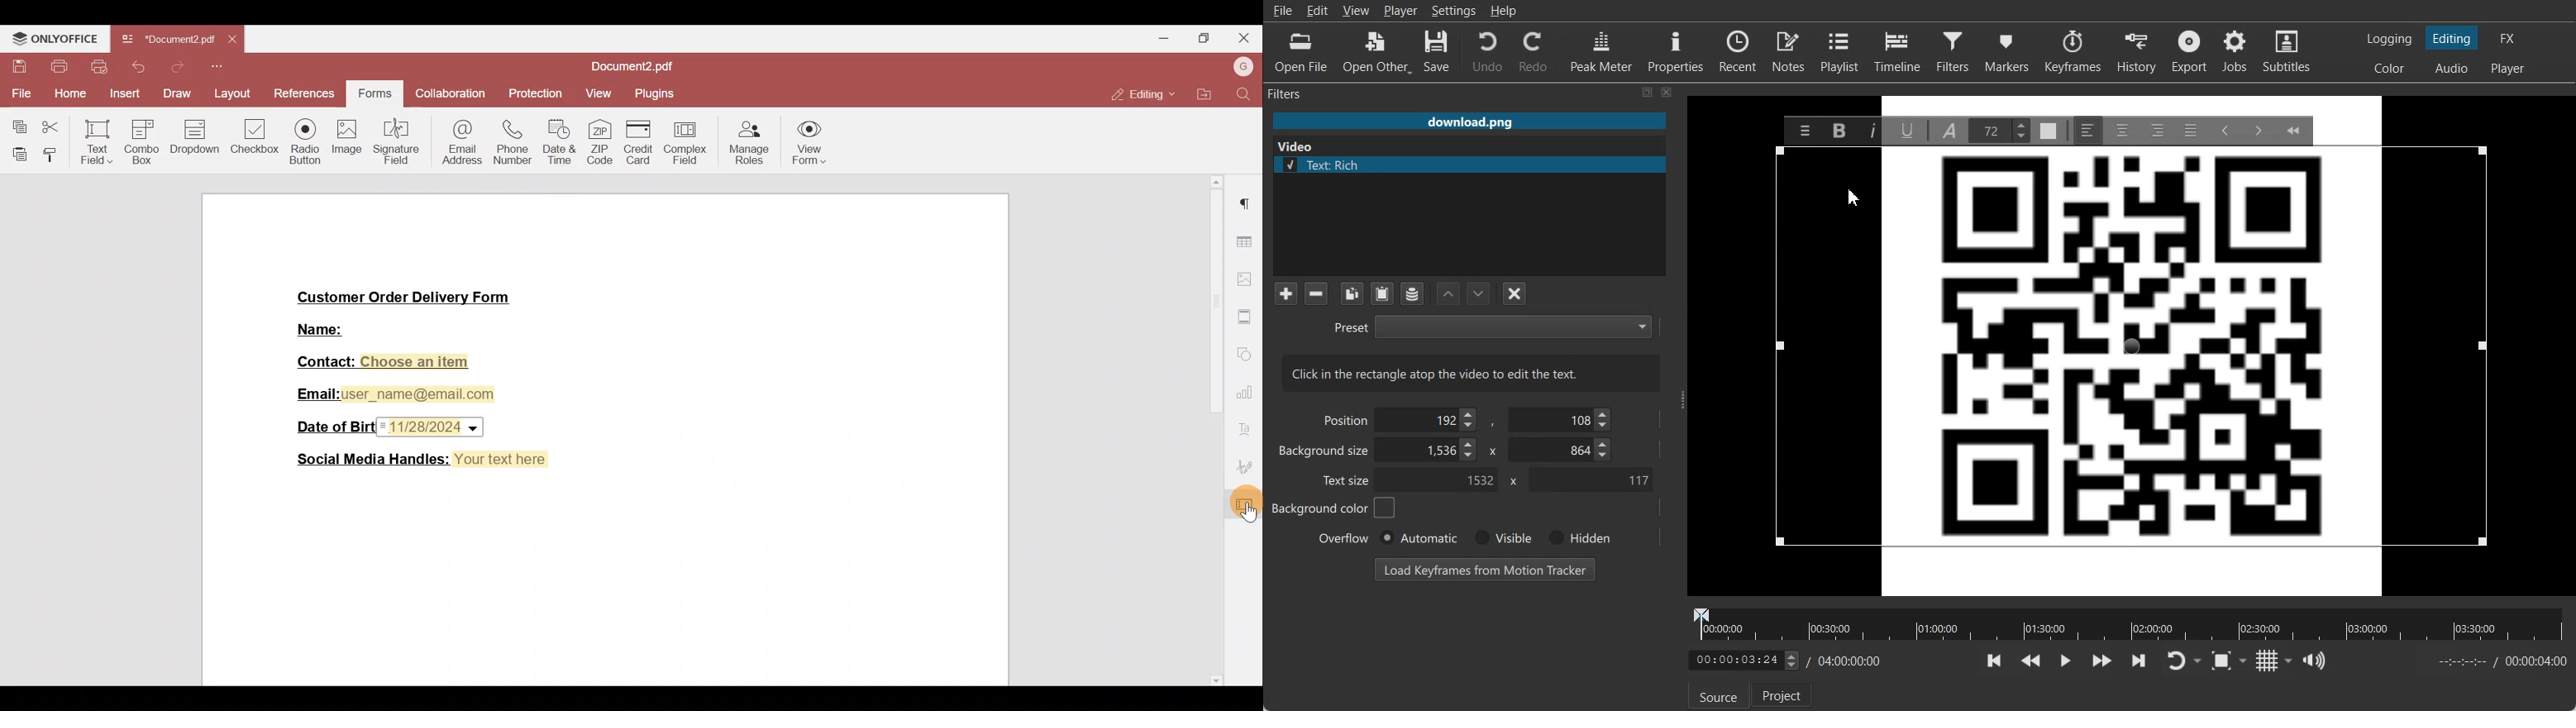  I want to click on Redo, so click(1534, 51).